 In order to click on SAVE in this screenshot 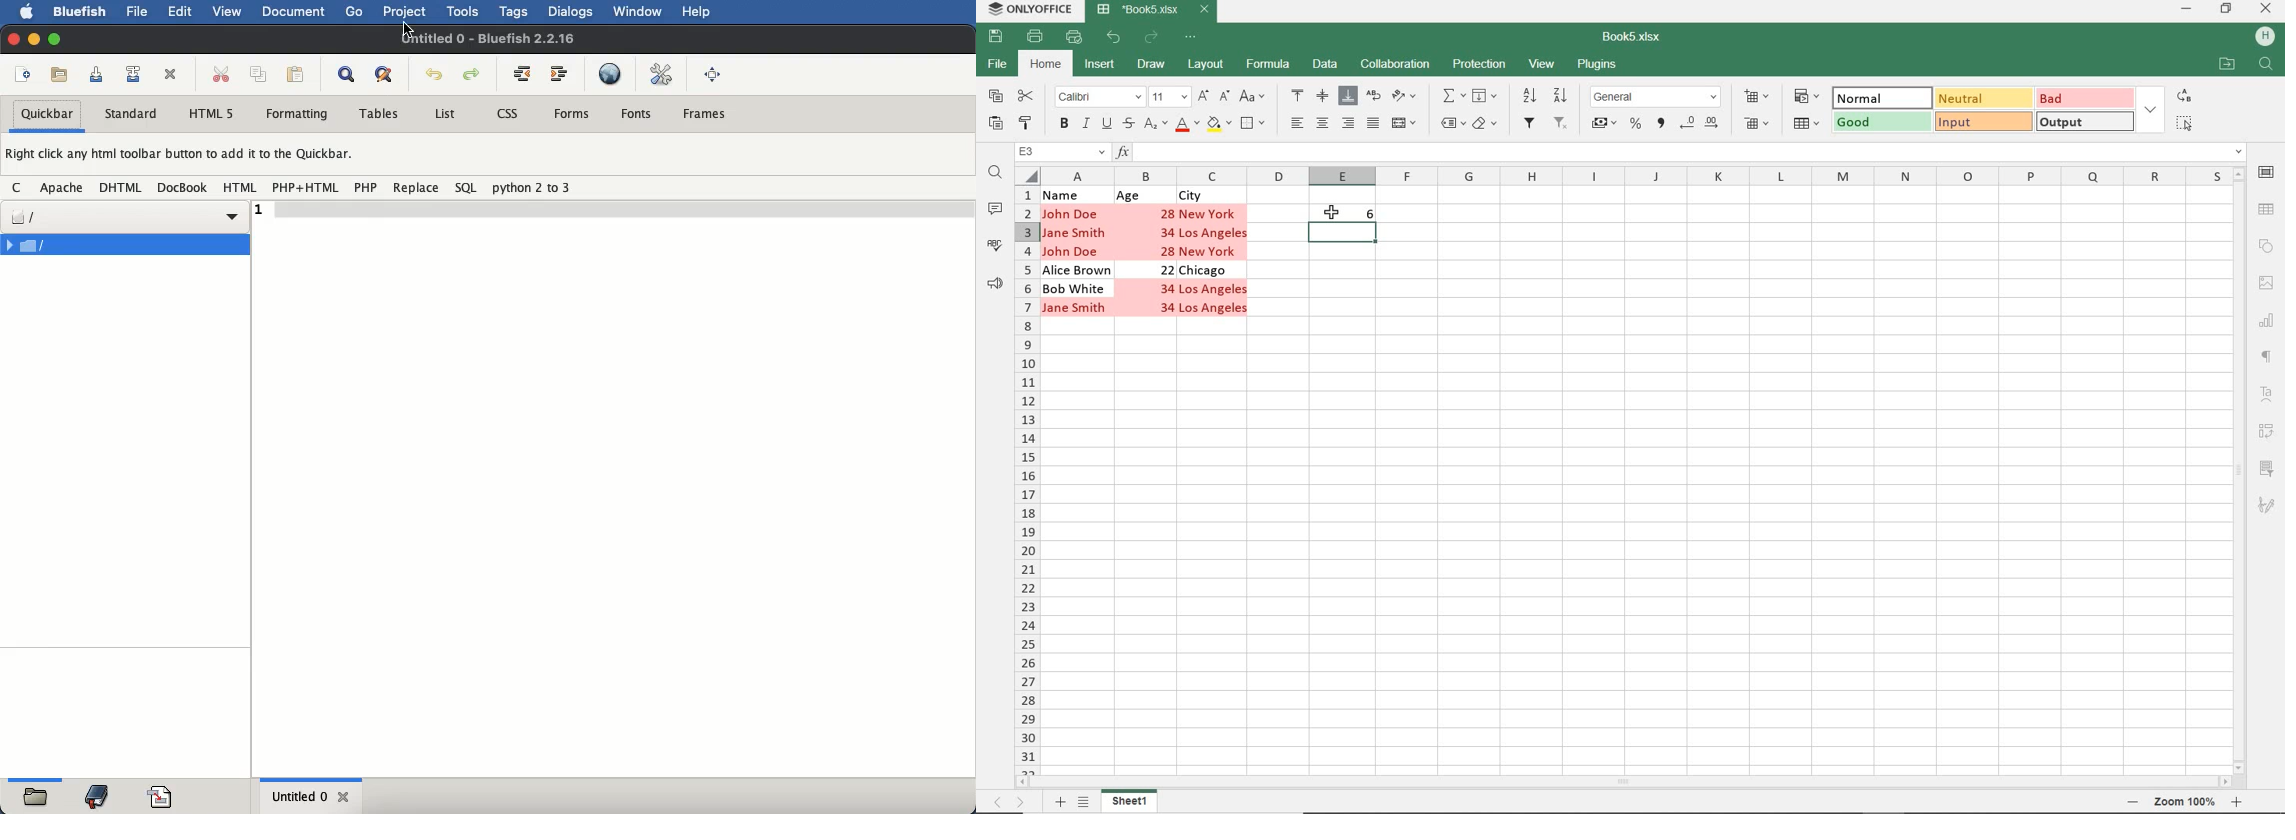, I will do `click(995, 37)`.